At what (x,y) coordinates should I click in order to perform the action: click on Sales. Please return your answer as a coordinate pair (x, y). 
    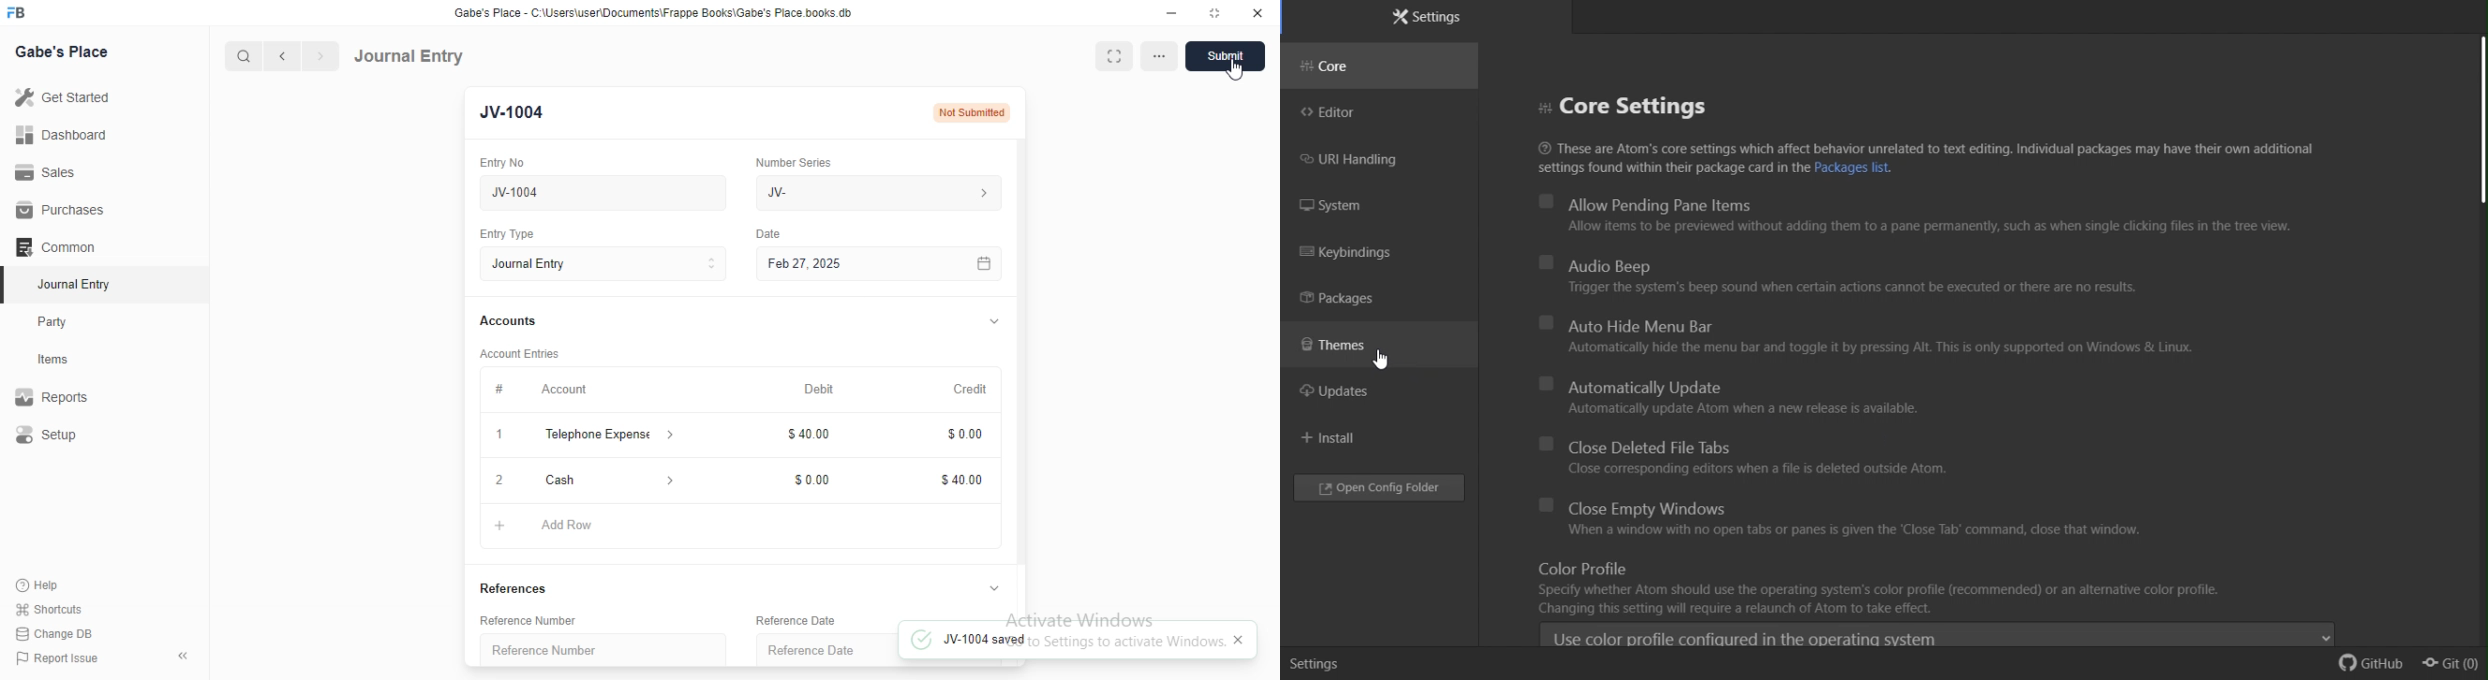
    Looking at the image, I should click on (49, 174).